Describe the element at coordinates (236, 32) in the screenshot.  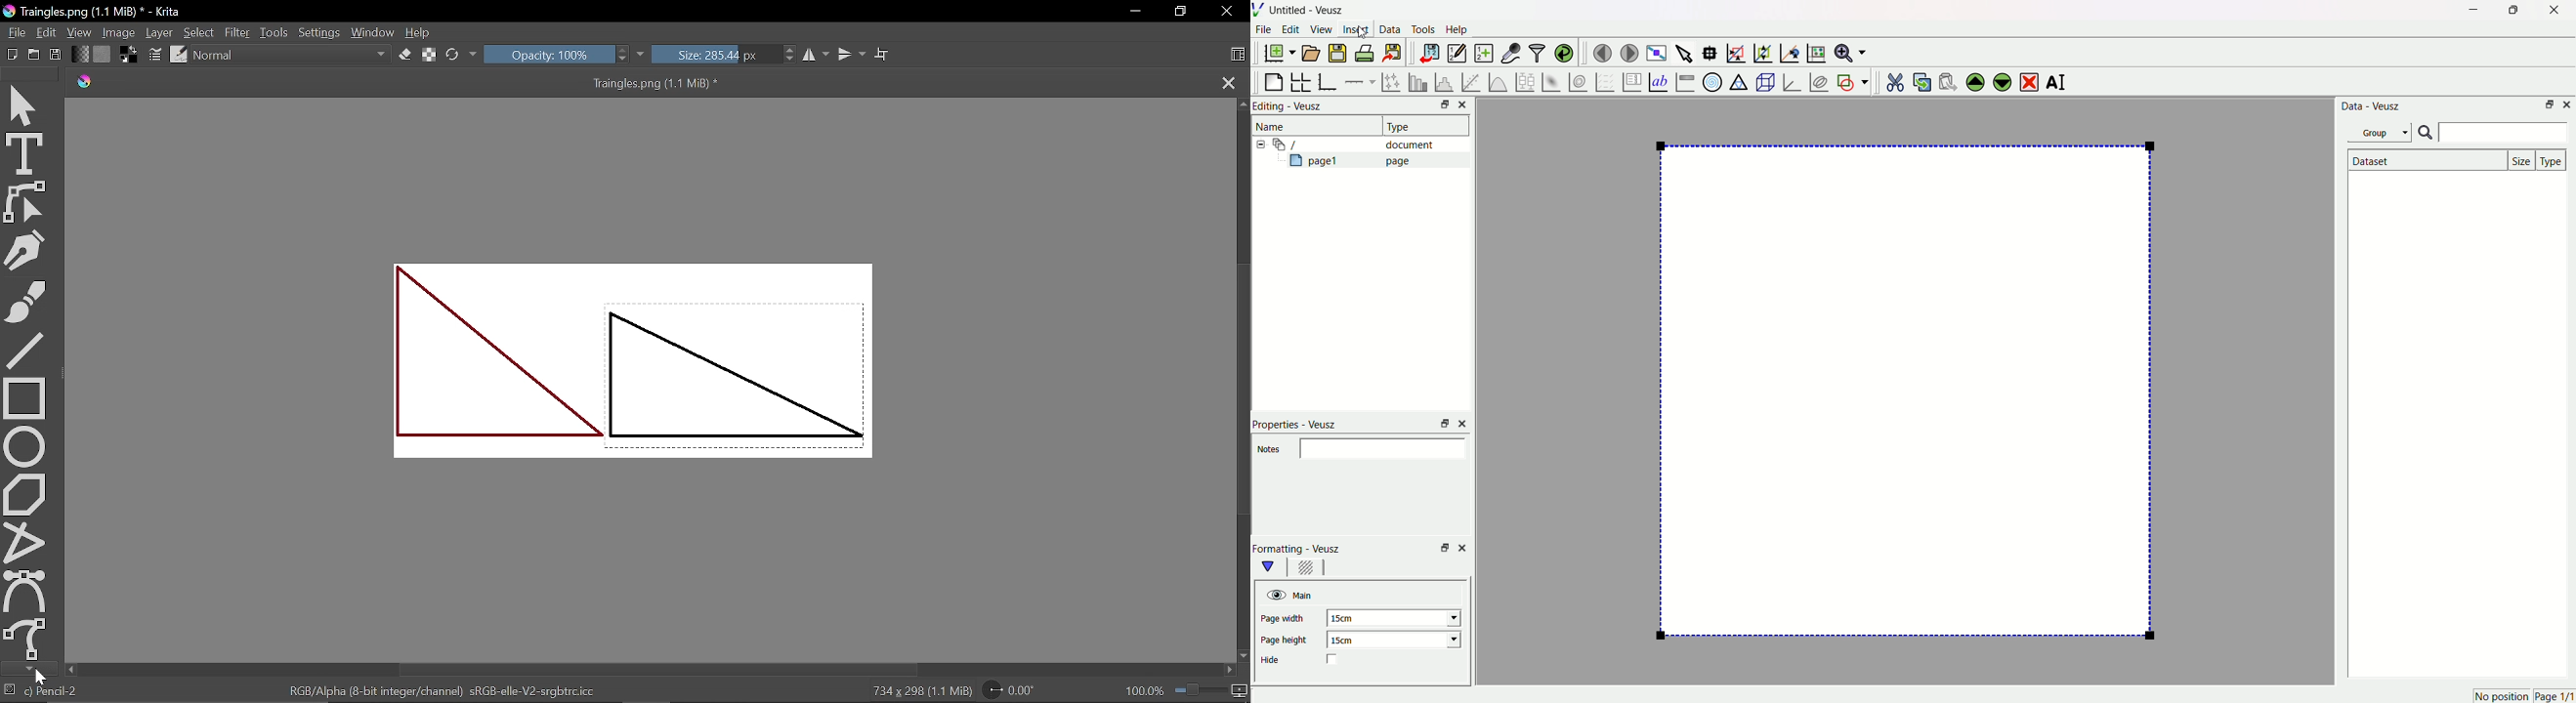
I see `Filter` at that location.